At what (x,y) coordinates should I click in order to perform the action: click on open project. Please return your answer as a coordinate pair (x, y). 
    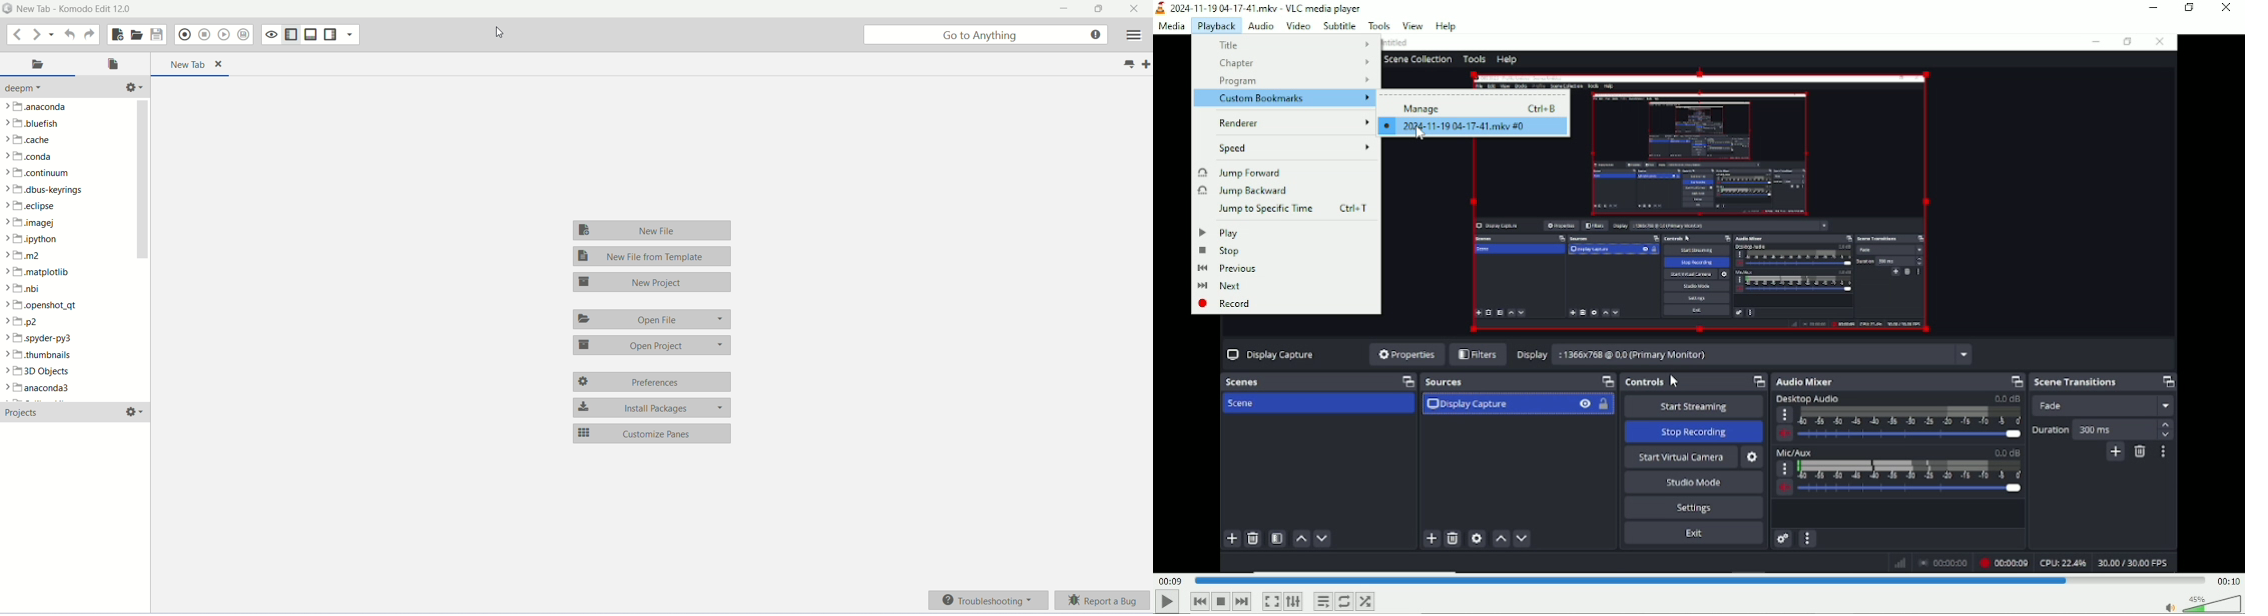
    Looking at the image, I should click on (649, 347).